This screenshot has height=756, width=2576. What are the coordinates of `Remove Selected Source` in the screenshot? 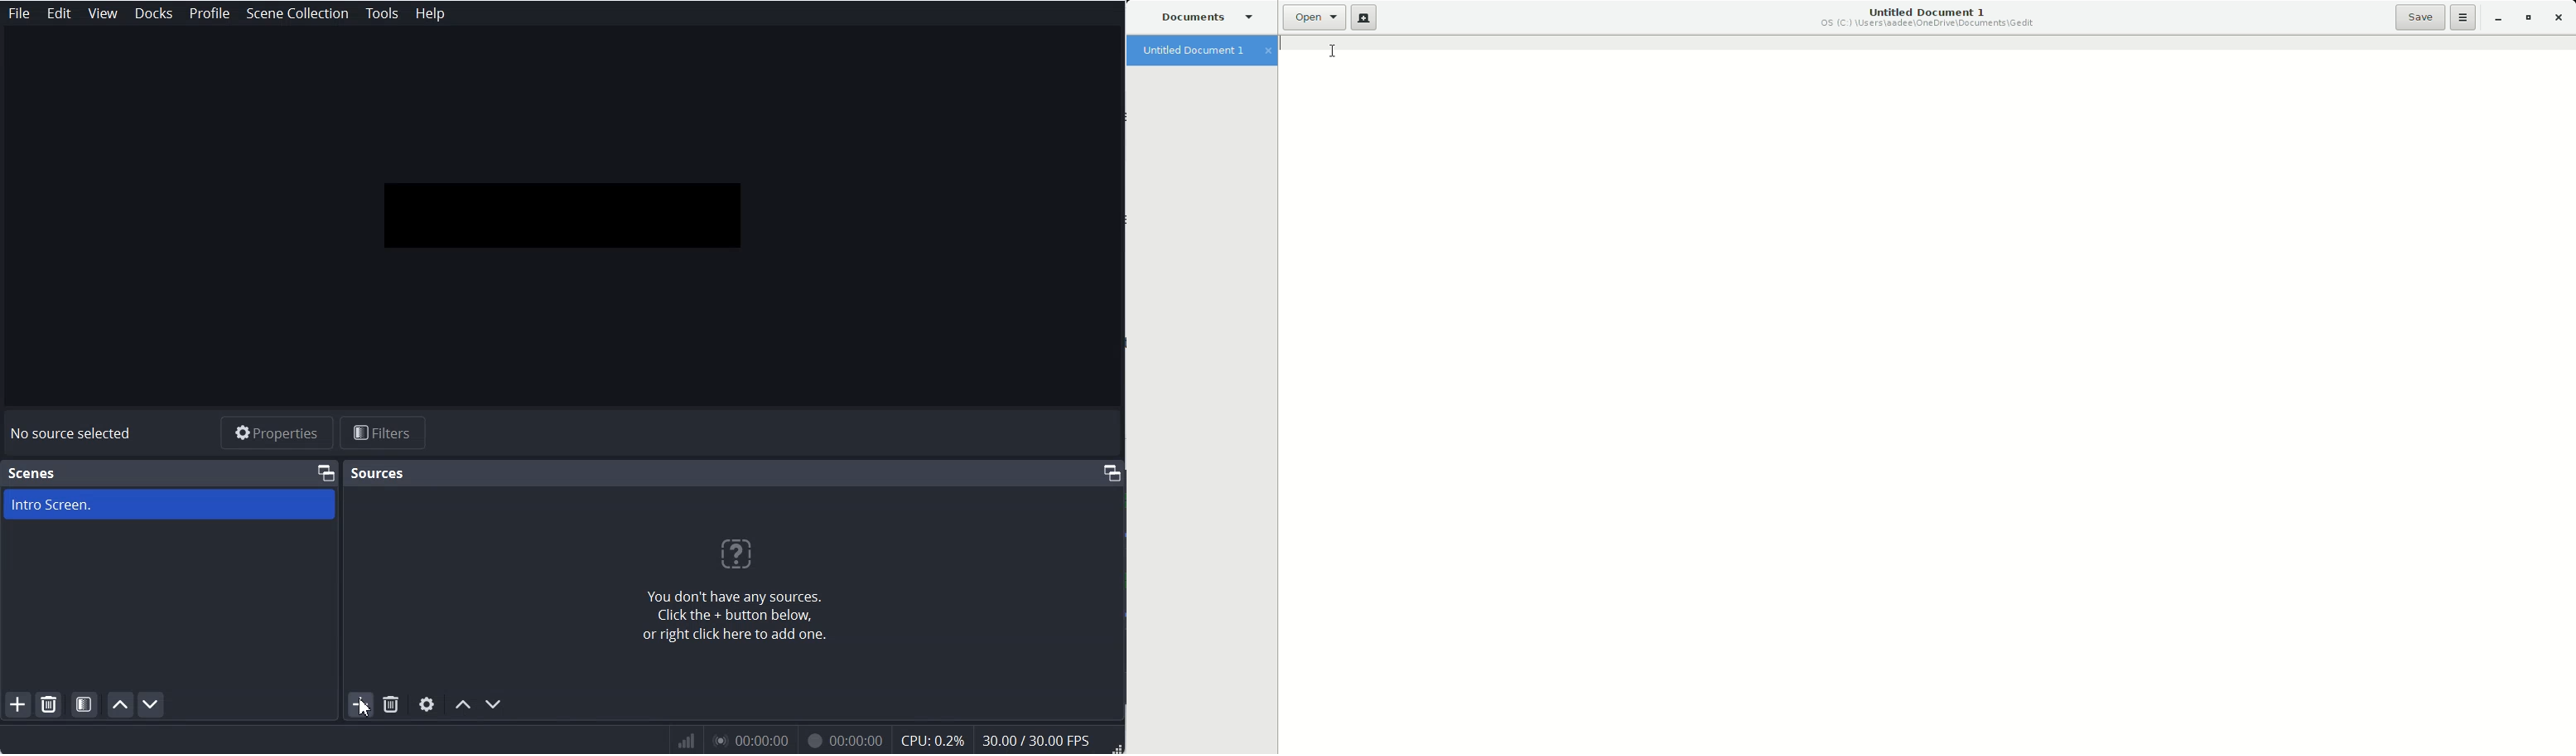 It's located at (391, 705).